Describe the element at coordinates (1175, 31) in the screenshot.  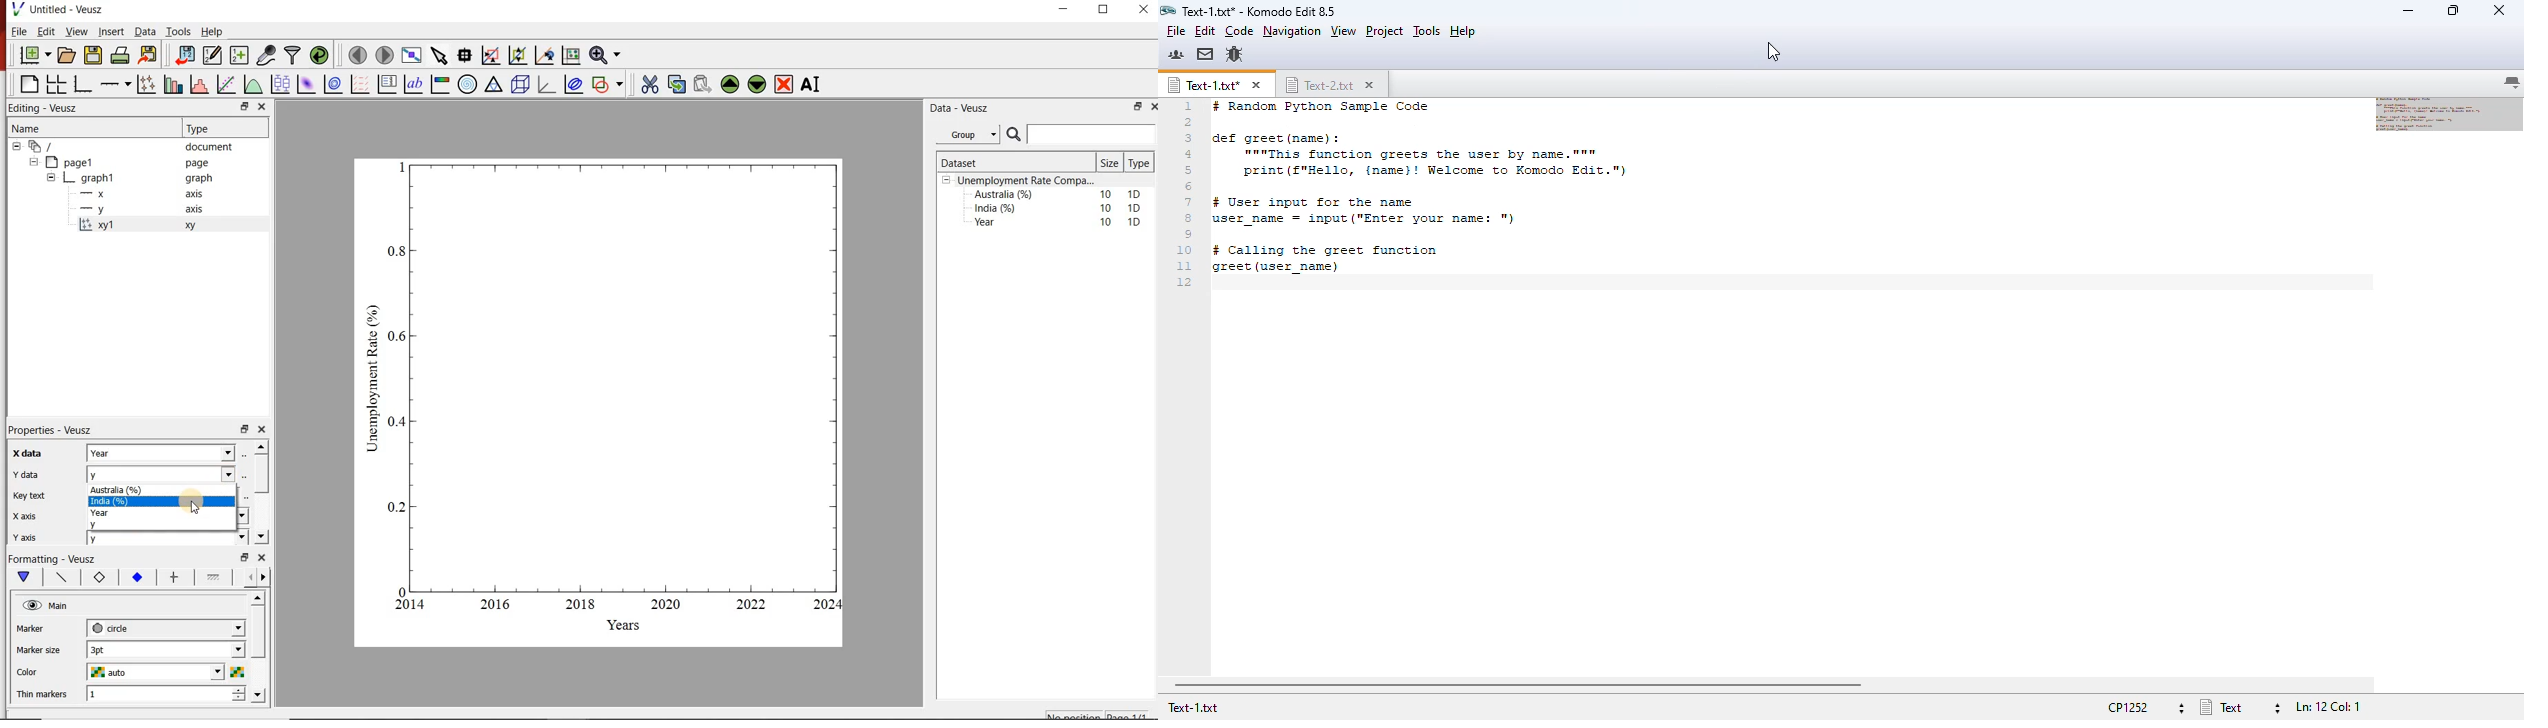
I see `file` at that location.